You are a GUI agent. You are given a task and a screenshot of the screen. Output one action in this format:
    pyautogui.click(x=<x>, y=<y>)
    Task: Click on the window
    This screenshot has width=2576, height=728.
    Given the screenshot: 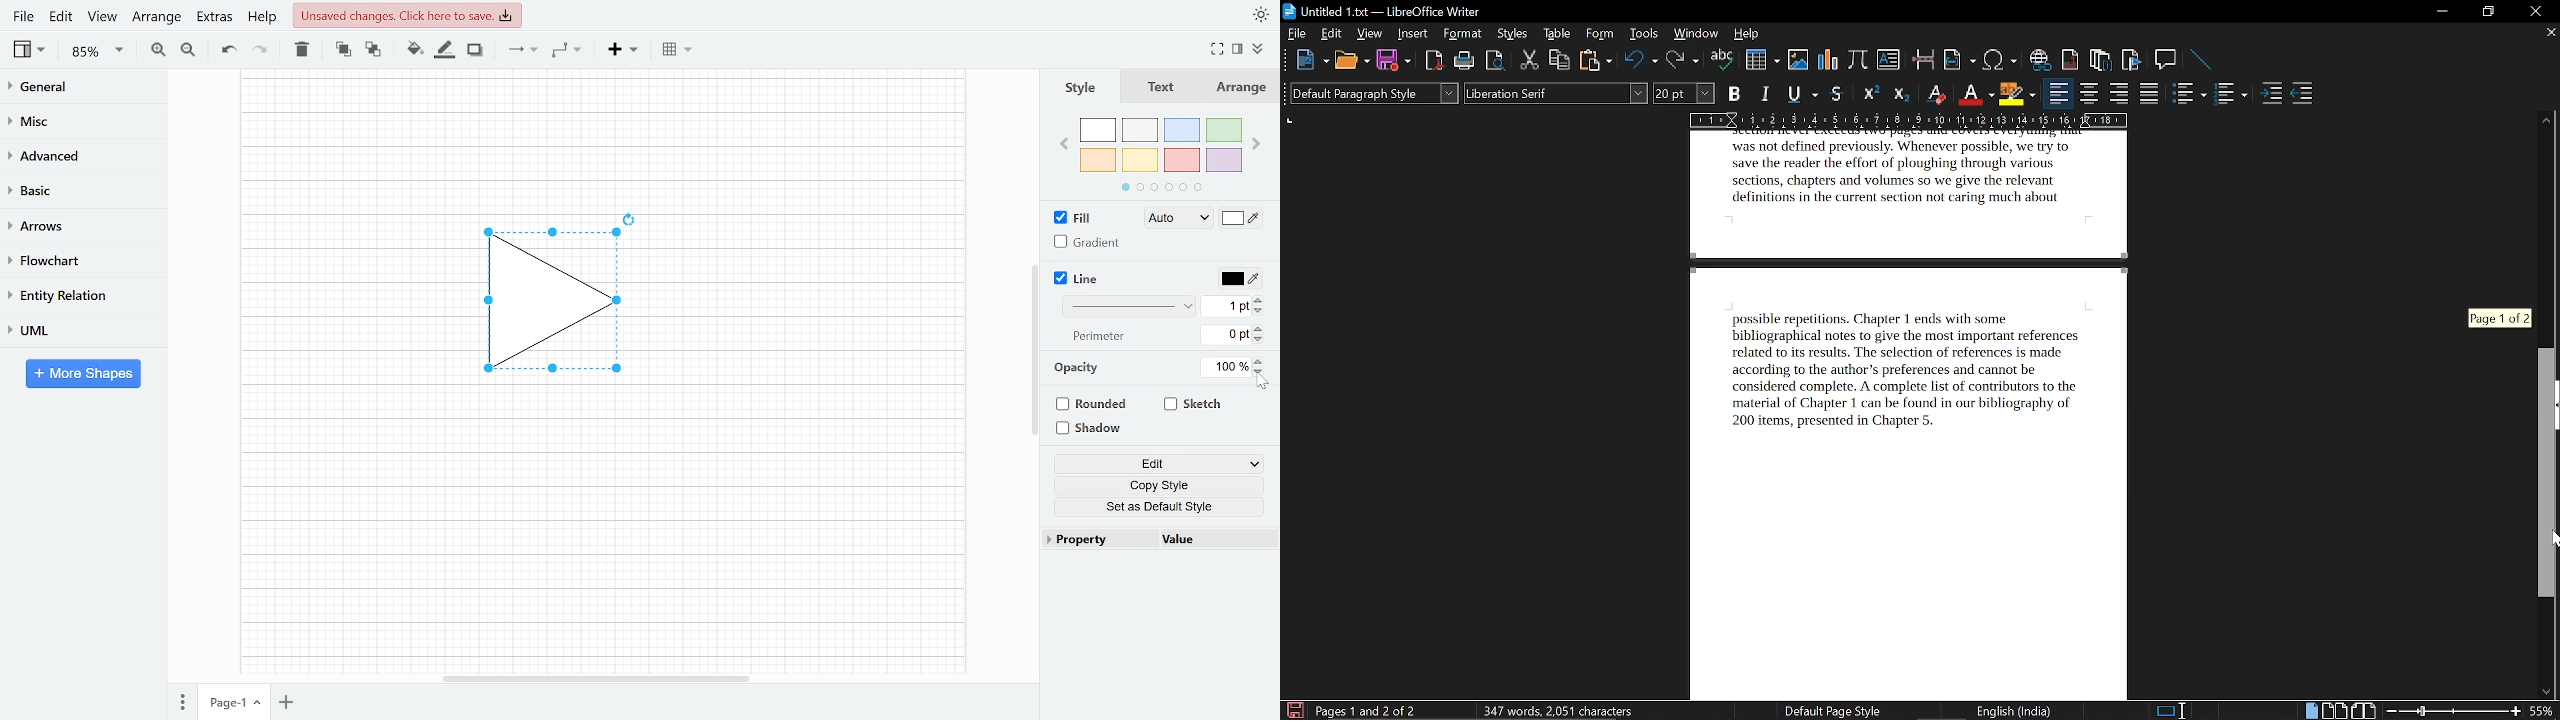 What is the action you would take?
    pyautogui.click(x=1696, y=33)
    